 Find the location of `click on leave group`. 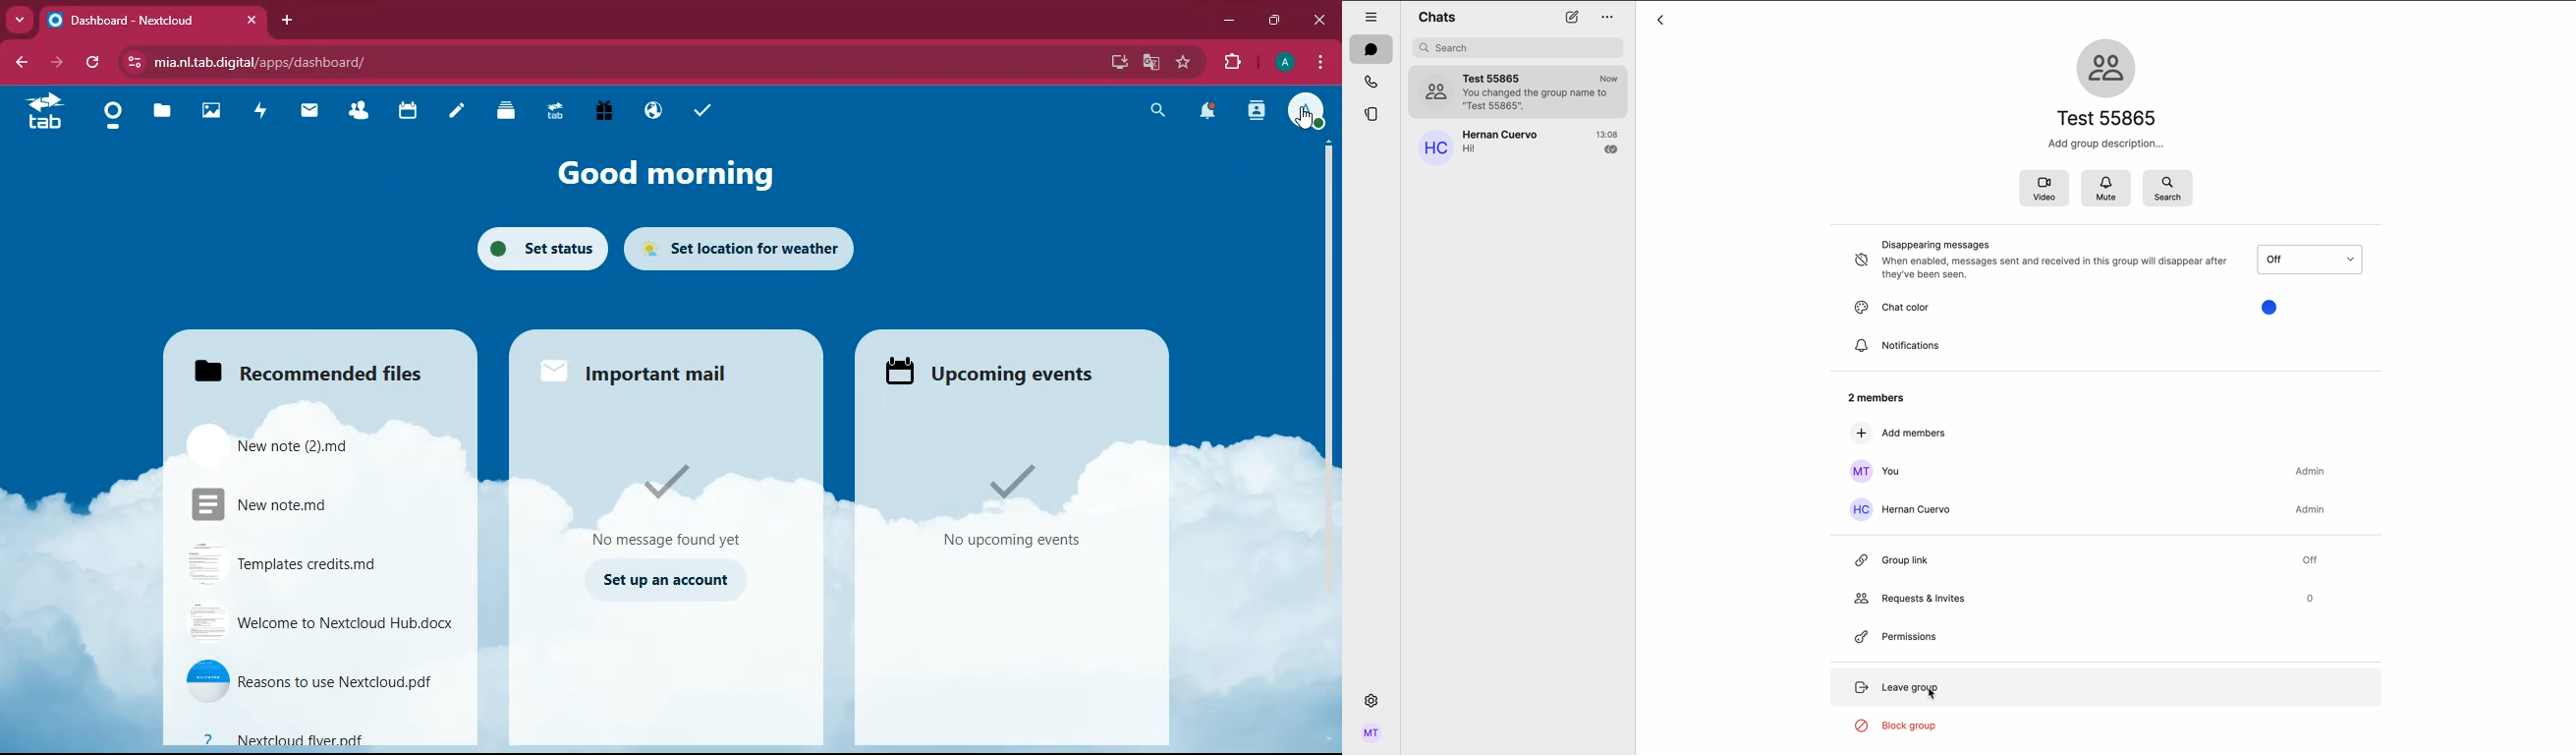

click on leave group is located at coordinates (1900, 687).